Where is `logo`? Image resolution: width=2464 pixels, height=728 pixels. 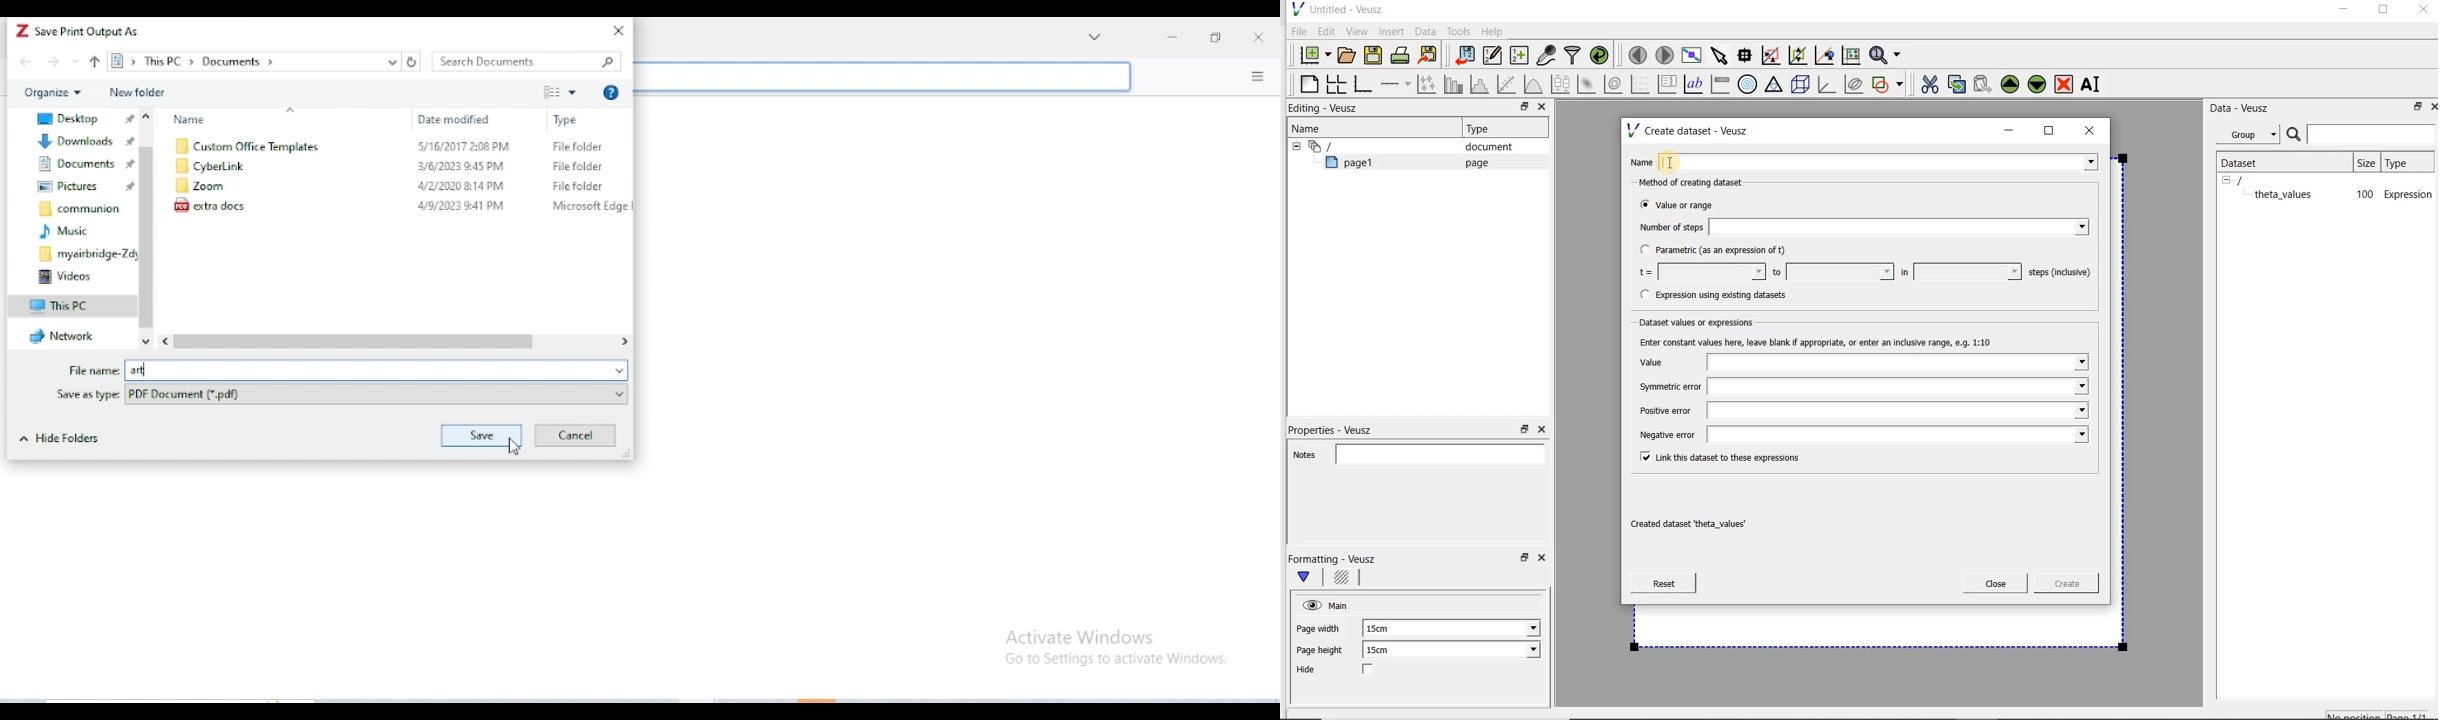
logo is located at coordinates (22, 30).